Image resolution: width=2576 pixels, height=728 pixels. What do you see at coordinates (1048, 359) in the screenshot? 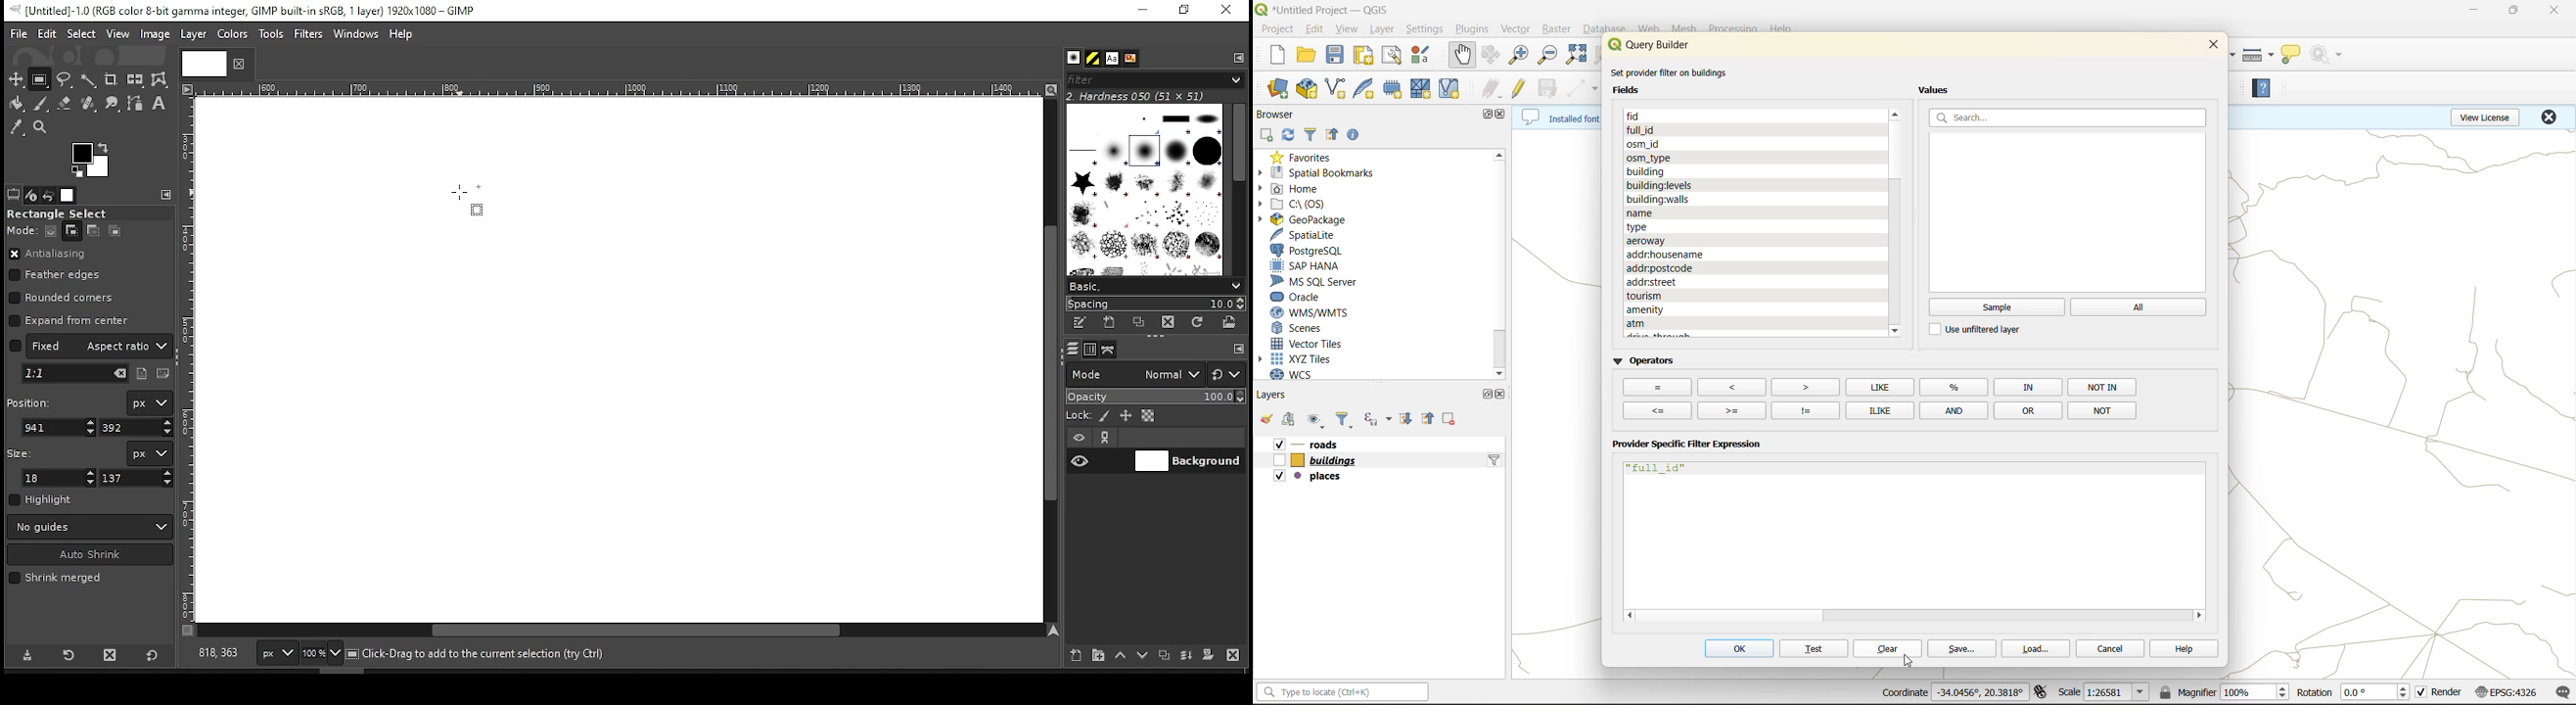
I see `scroll bar` at bounding box center [1048, 359].